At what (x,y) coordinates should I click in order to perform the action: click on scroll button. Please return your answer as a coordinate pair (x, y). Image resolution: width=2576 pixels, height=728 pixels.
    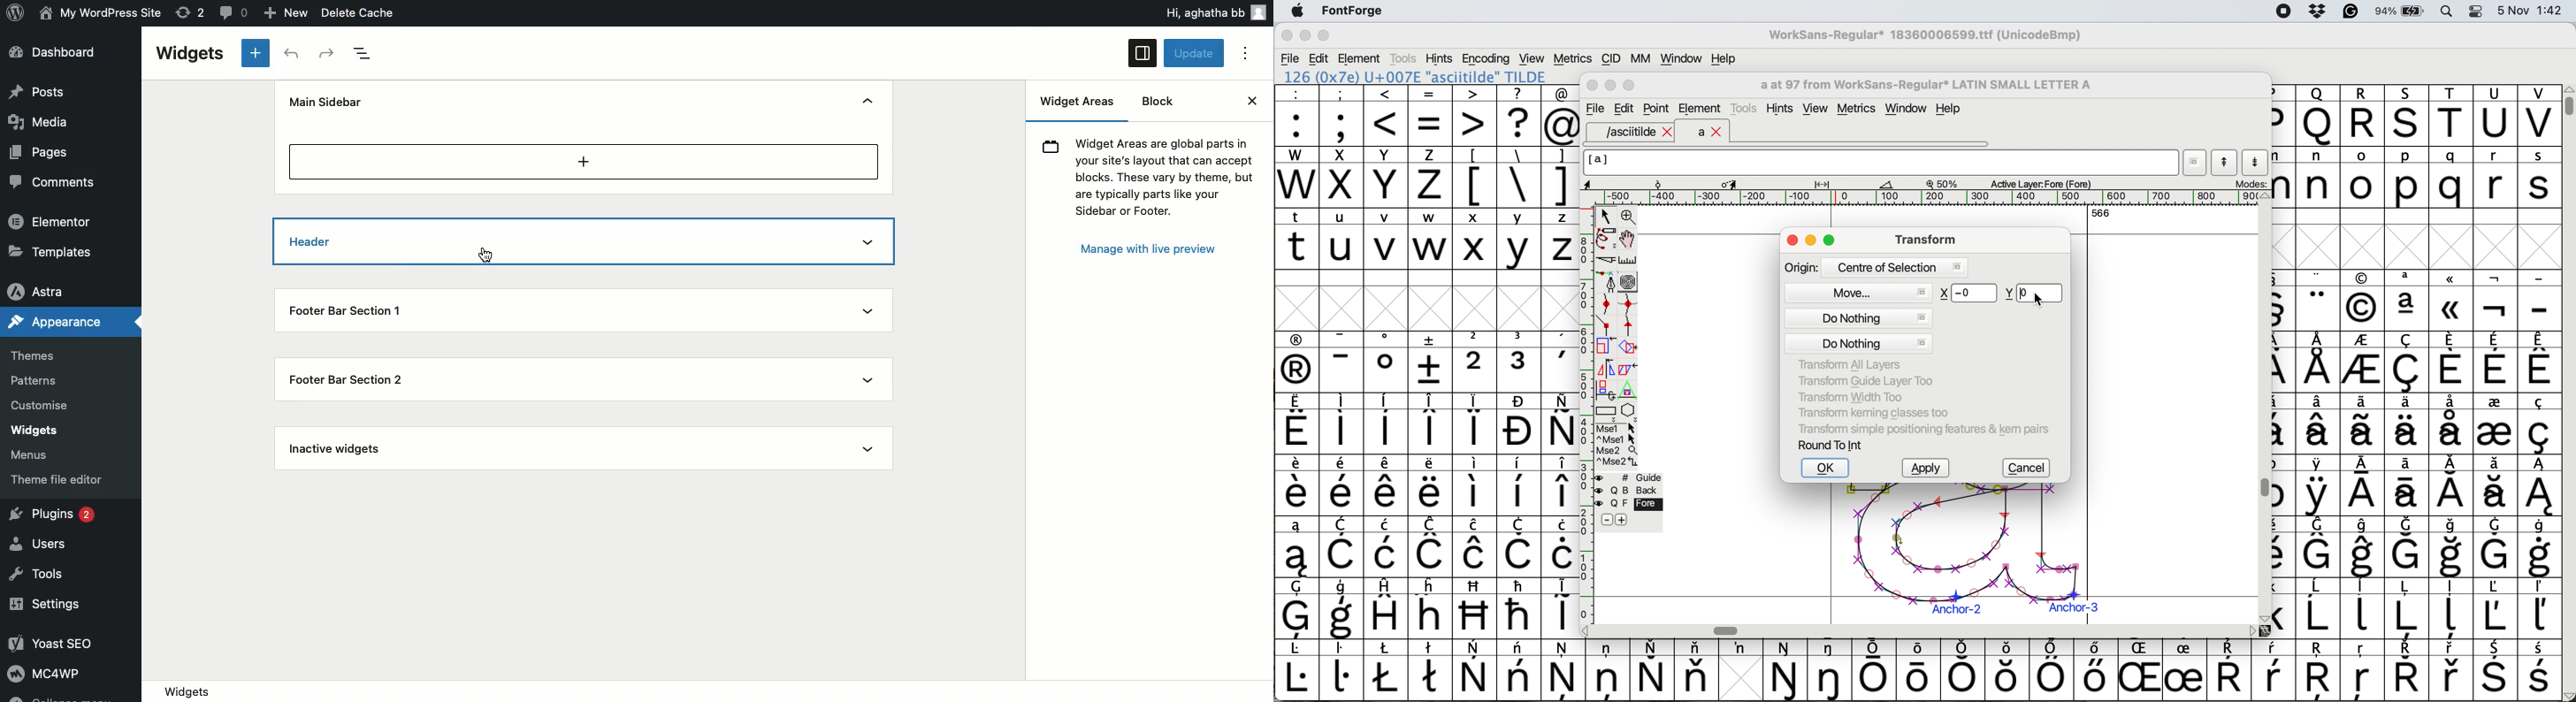
    Looking at the image, I should click on (2568, 695).